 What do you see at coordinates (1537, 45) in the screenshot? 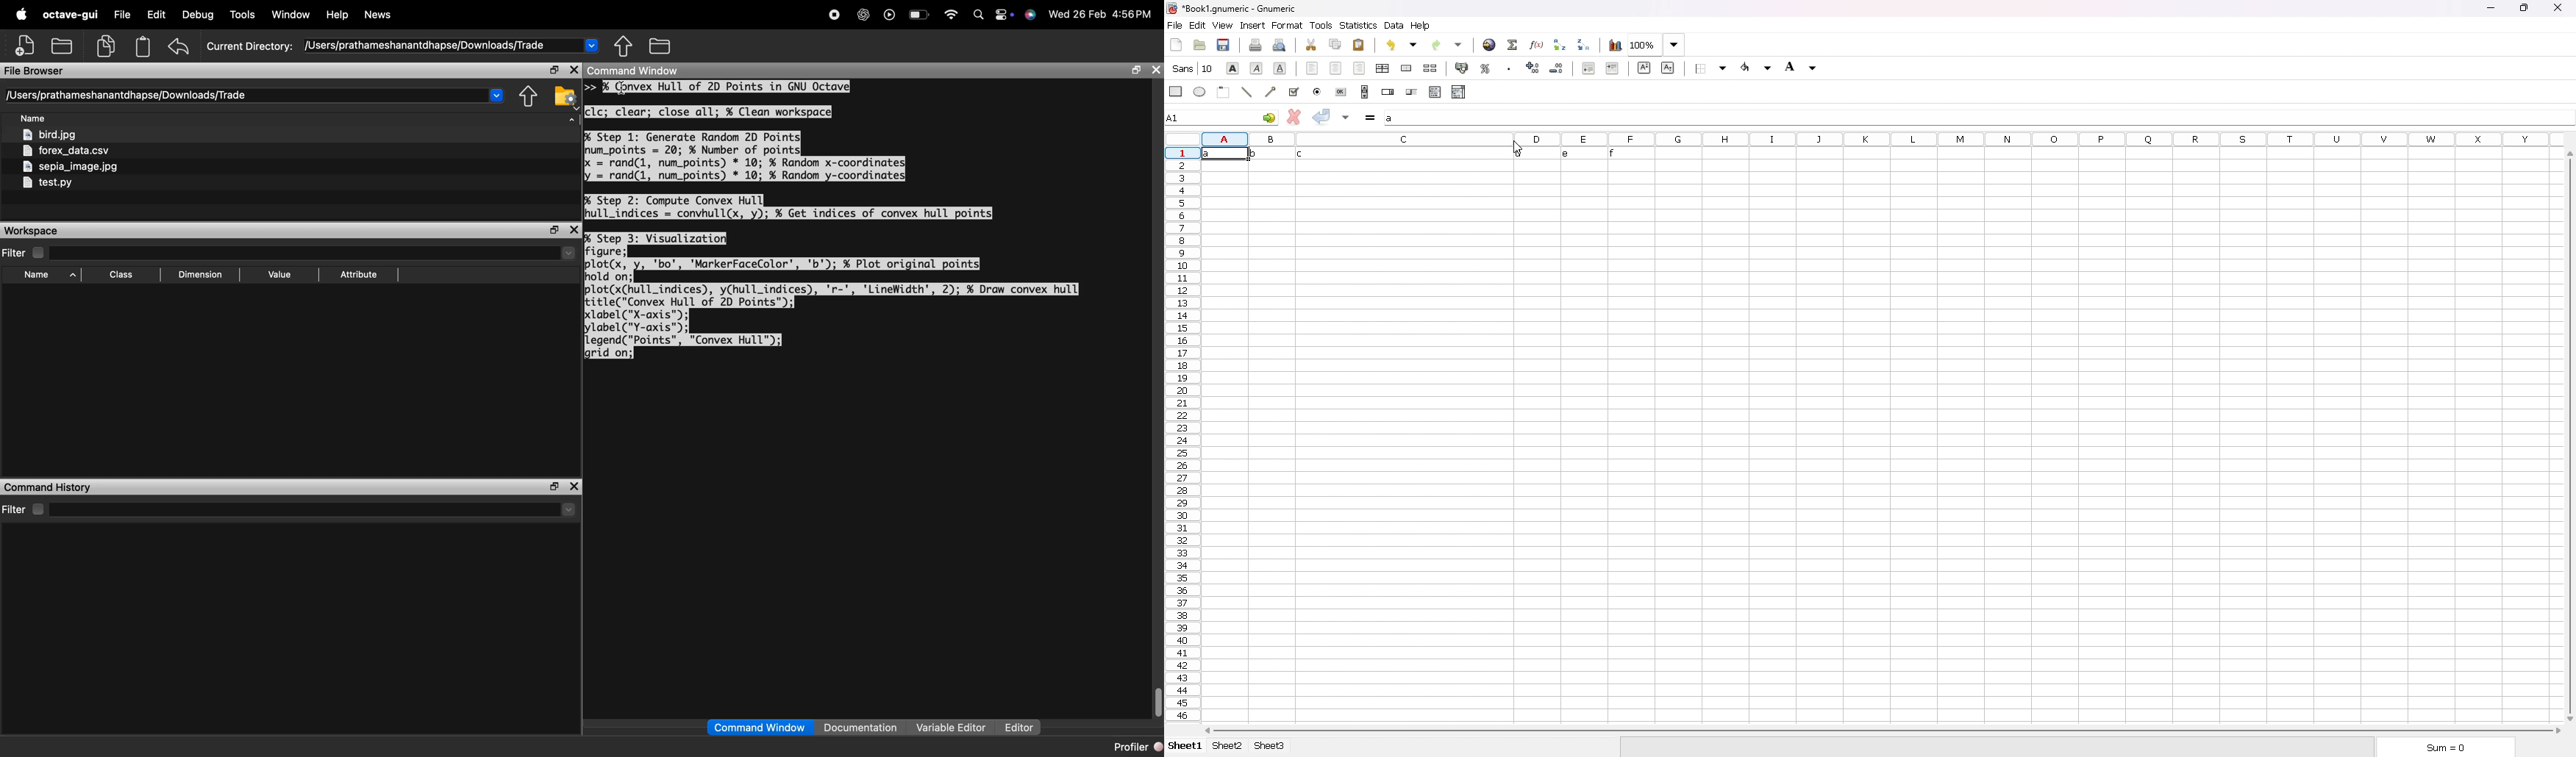
I see `function` at bounding box center [1537, 45].